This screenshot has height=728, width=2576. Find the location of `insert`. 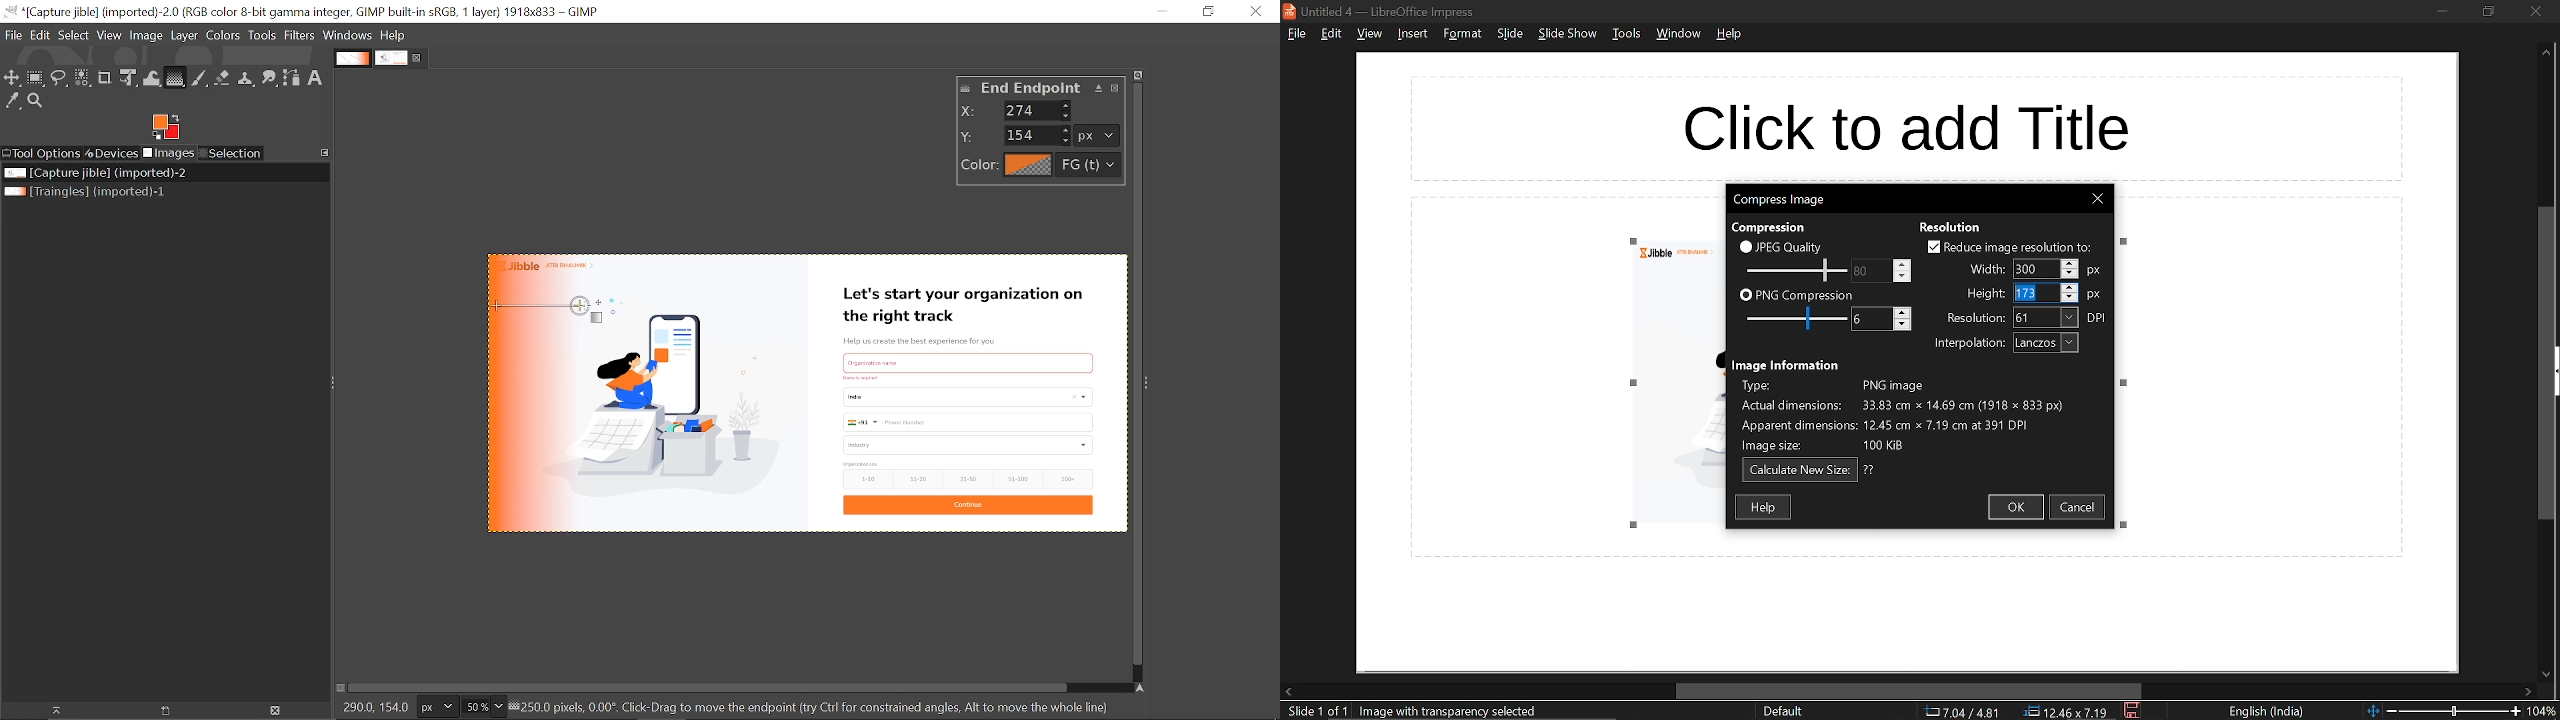

insert is located at coordinates (1414, 34).